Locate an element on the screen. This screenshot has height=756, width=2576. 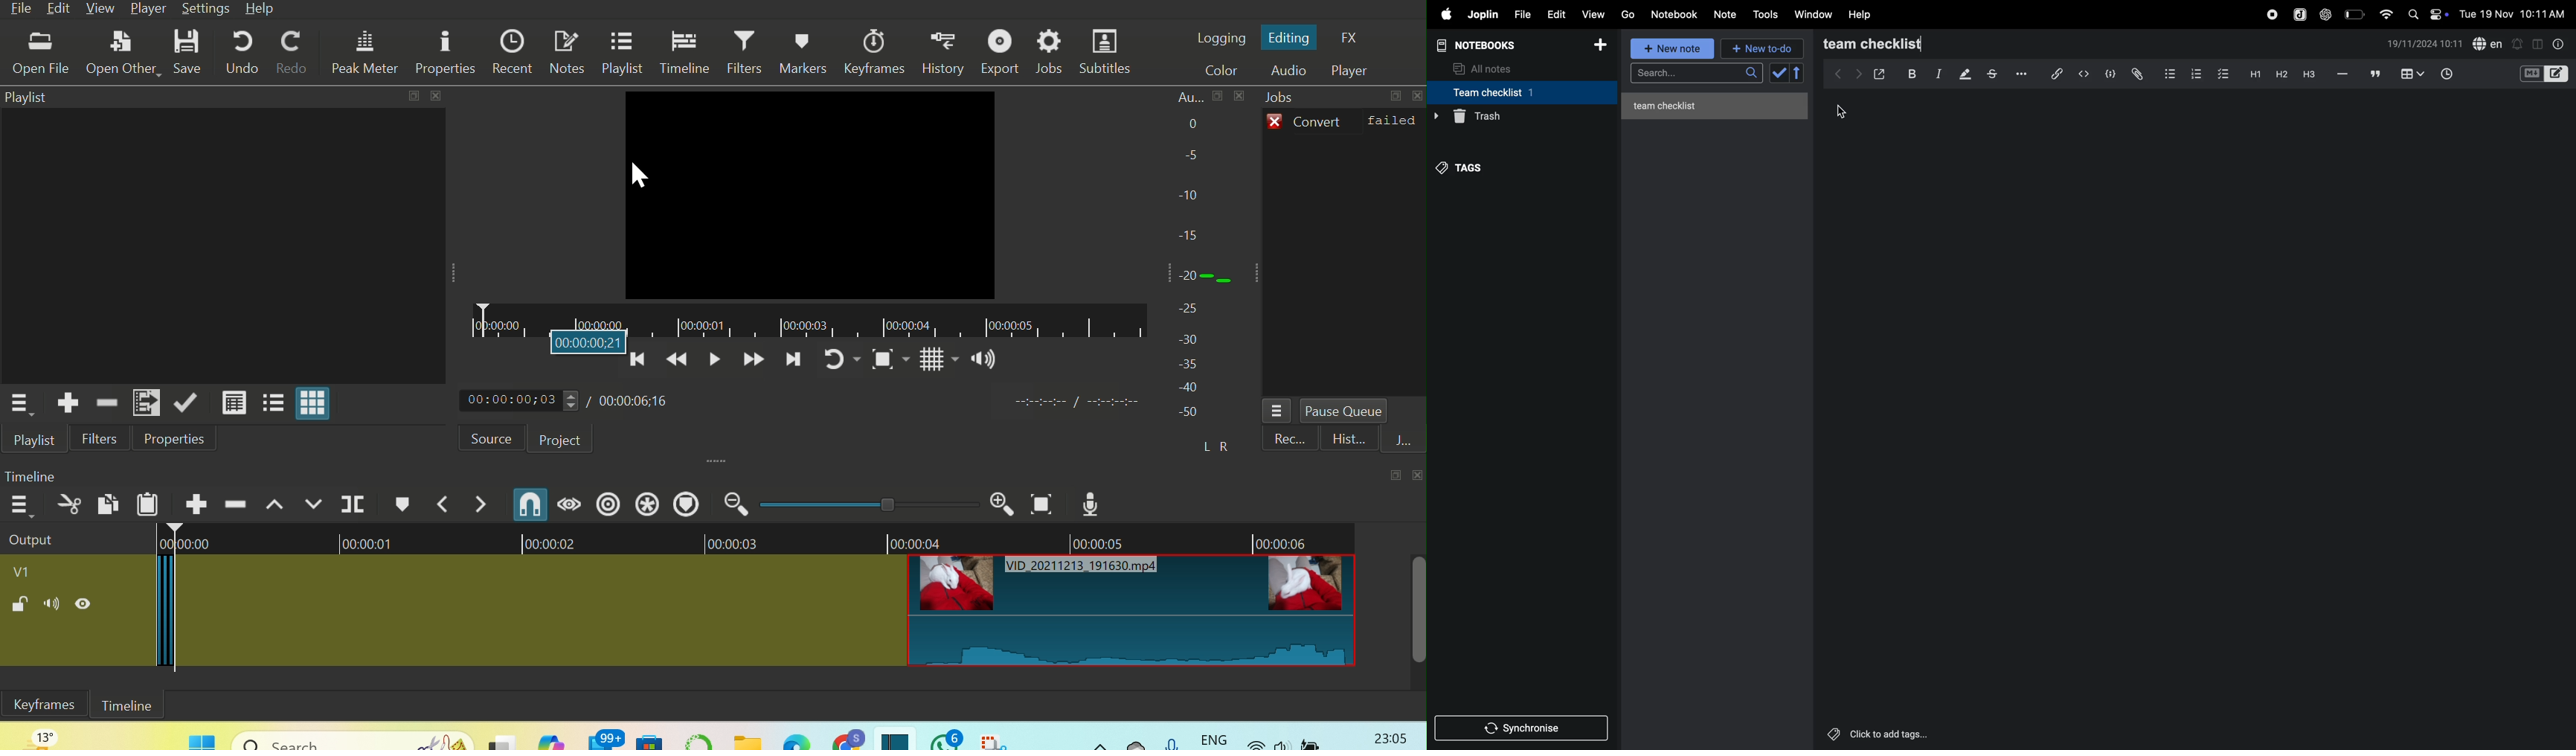
inline code is located at coordinates (2084, 74).